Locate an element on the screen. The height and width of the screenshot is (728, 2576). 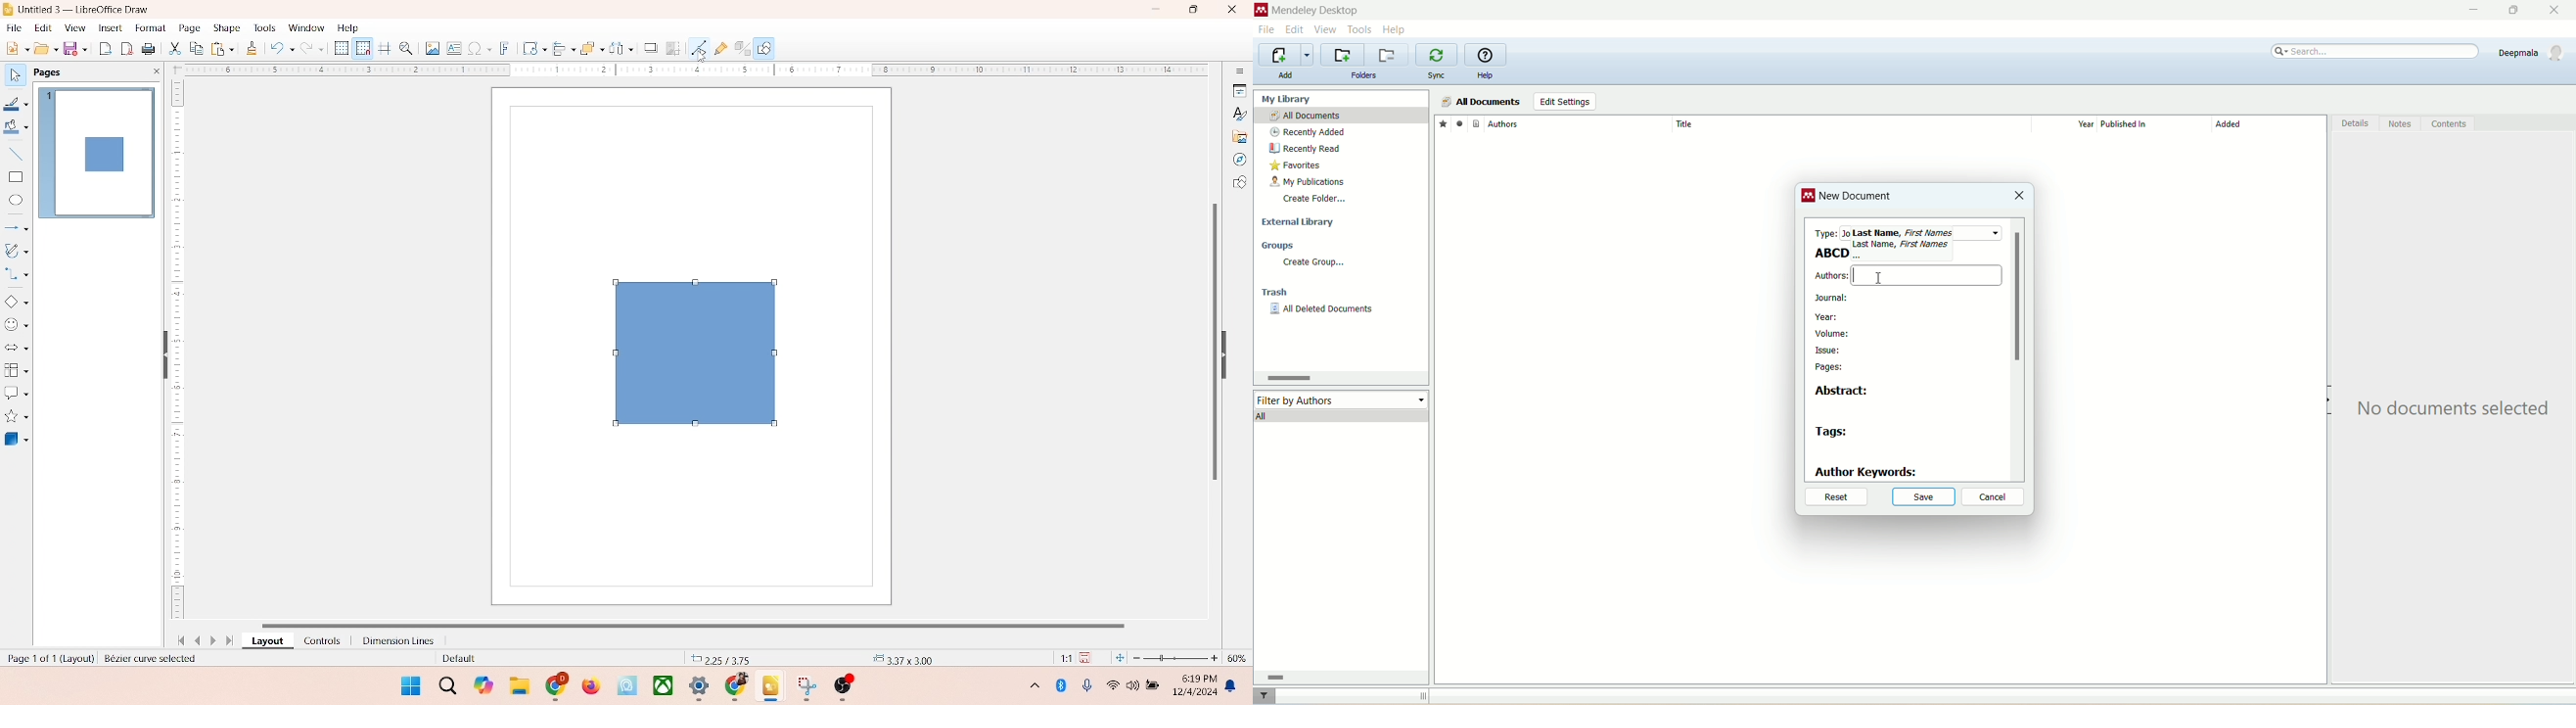
reset is located at coordinates (1835, 498).